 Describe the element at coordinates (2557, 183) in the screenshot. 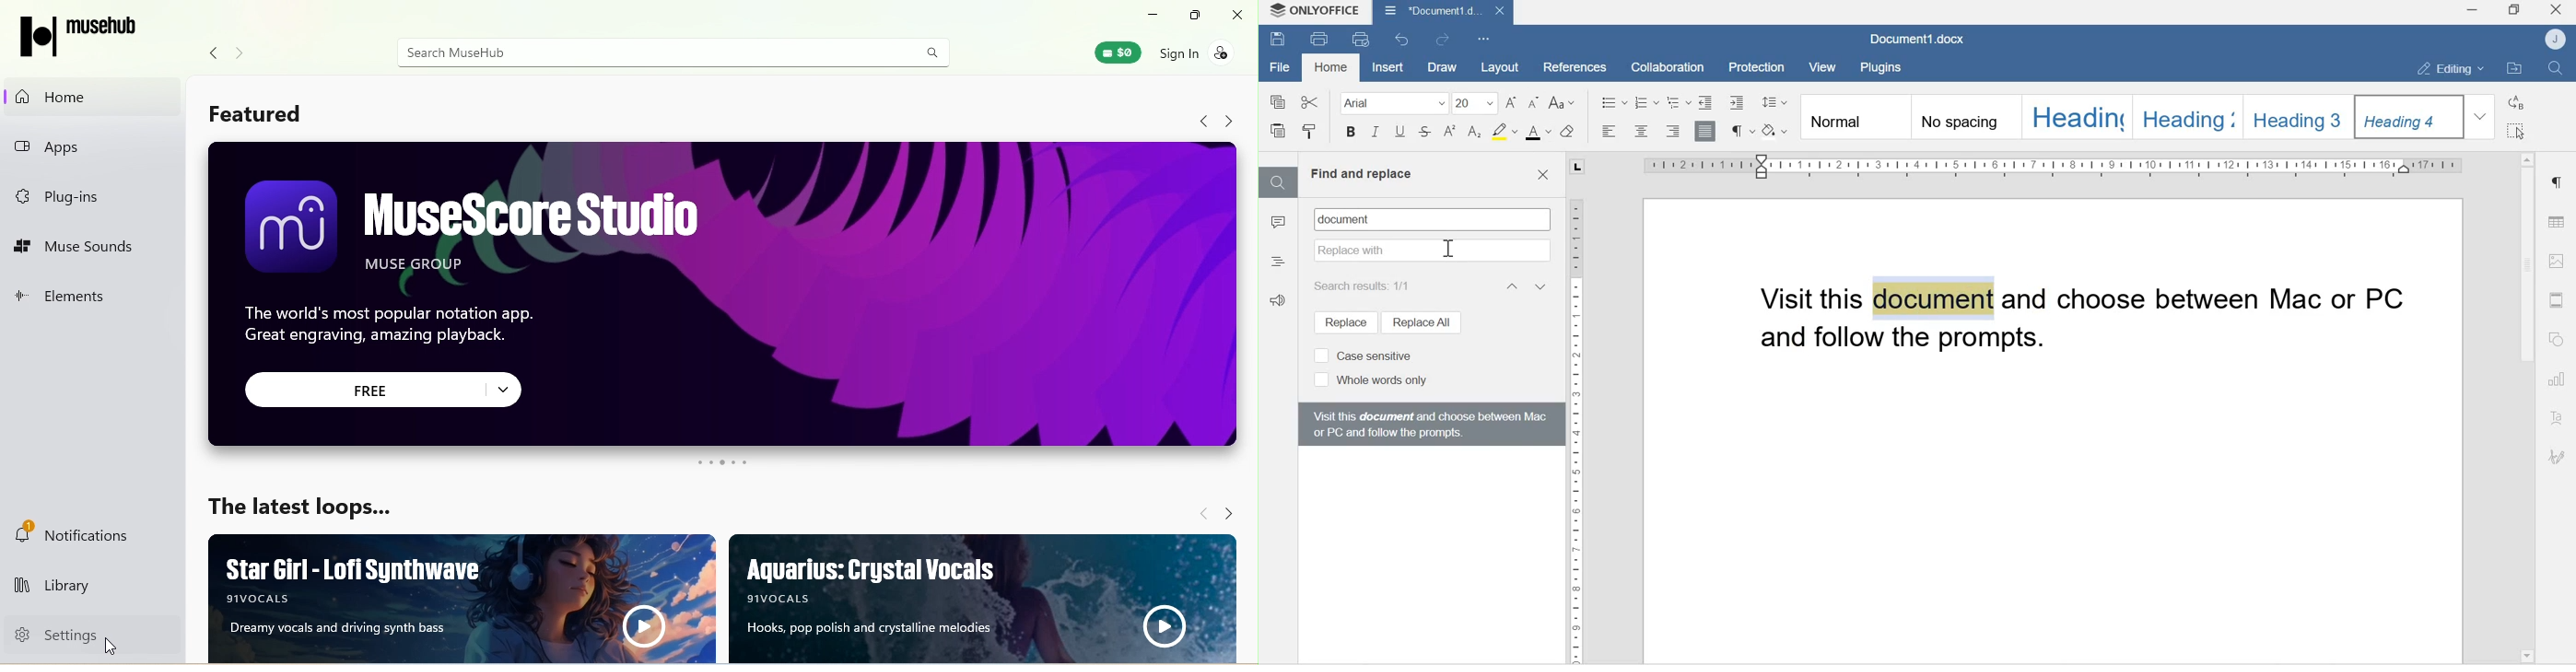

I see `Paragraph settings` at that location.